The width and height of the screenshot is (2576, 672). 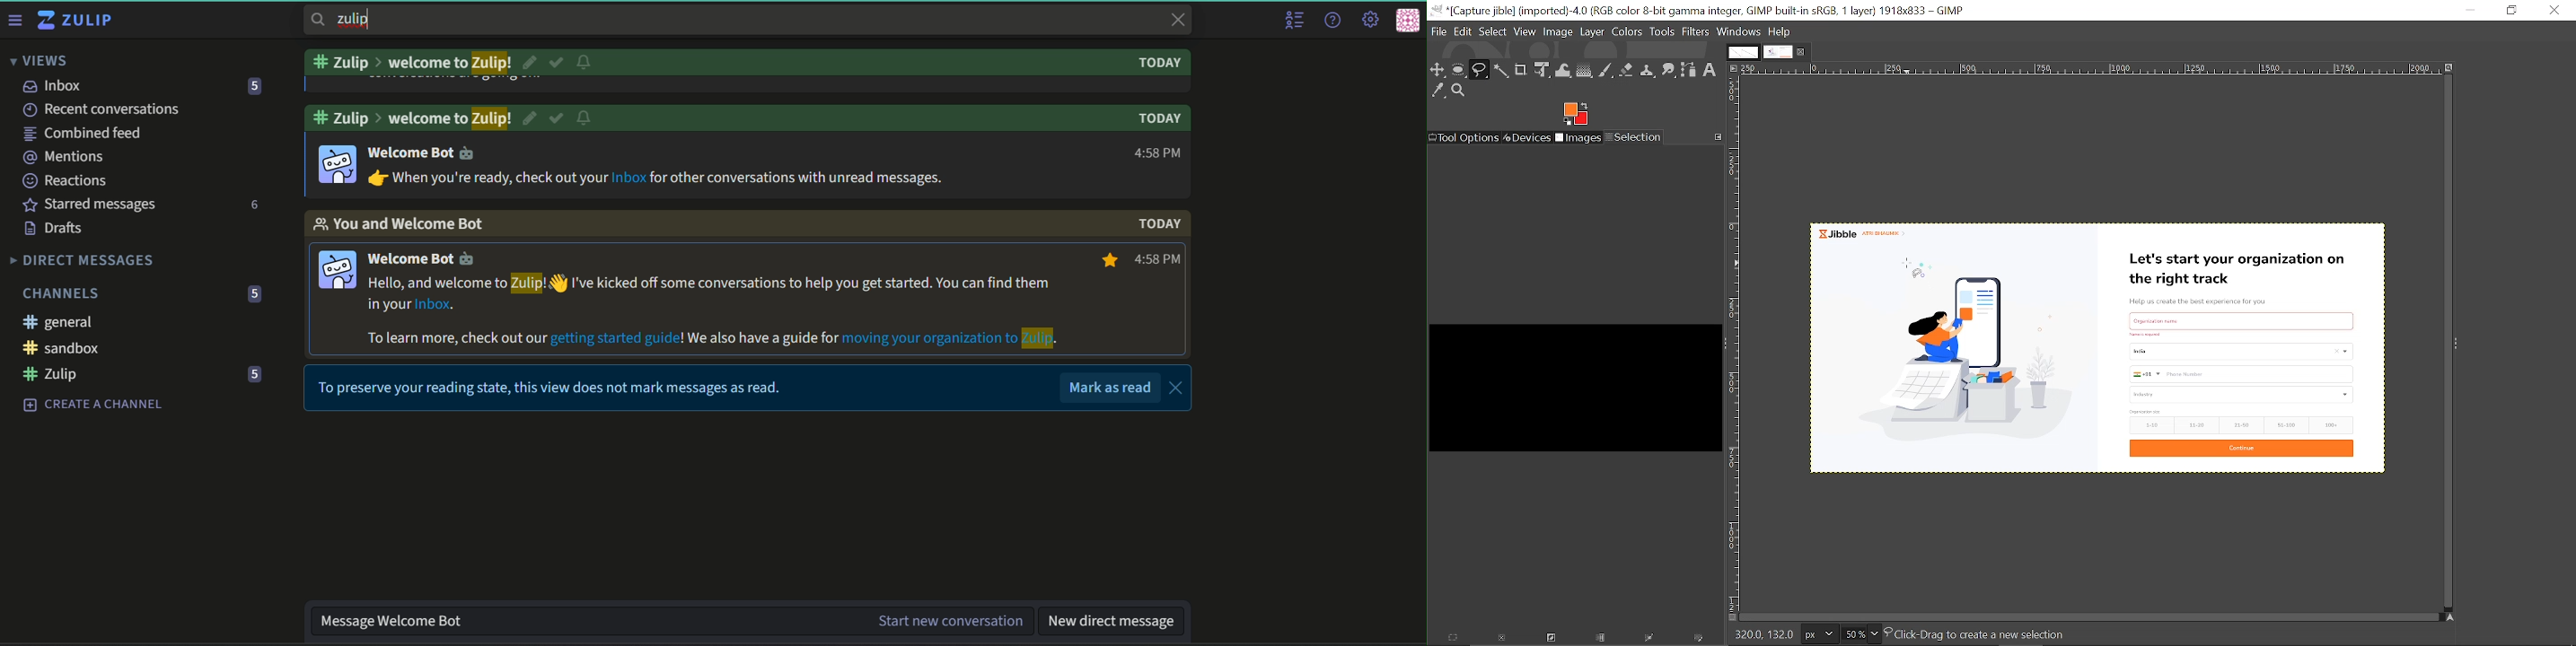 What do you see at coordinates (1669, 69) in the screenshot?
I see `Smudge tool` at bounding box center [1669, 69].